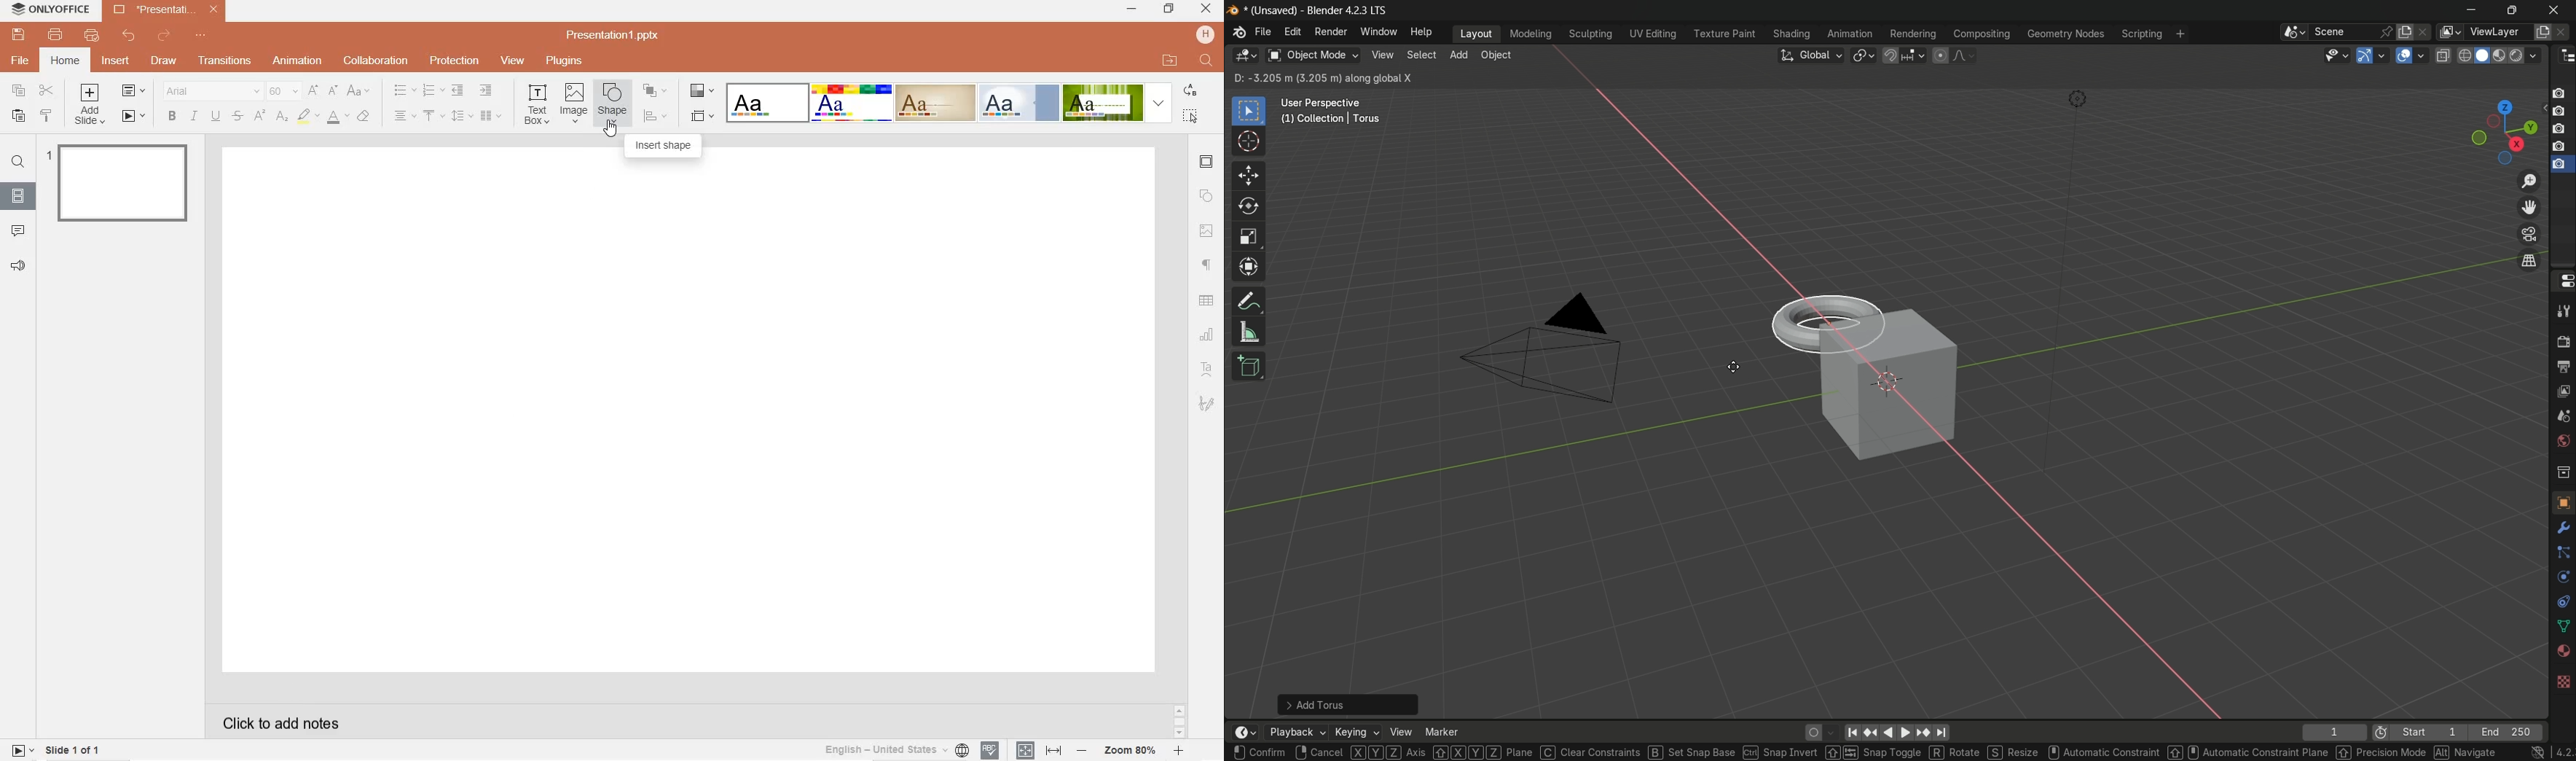 This screenshot has height=784, width=2576. Describe the element at coordinates (56, 35) in the screenshot. I see `print` at that location.